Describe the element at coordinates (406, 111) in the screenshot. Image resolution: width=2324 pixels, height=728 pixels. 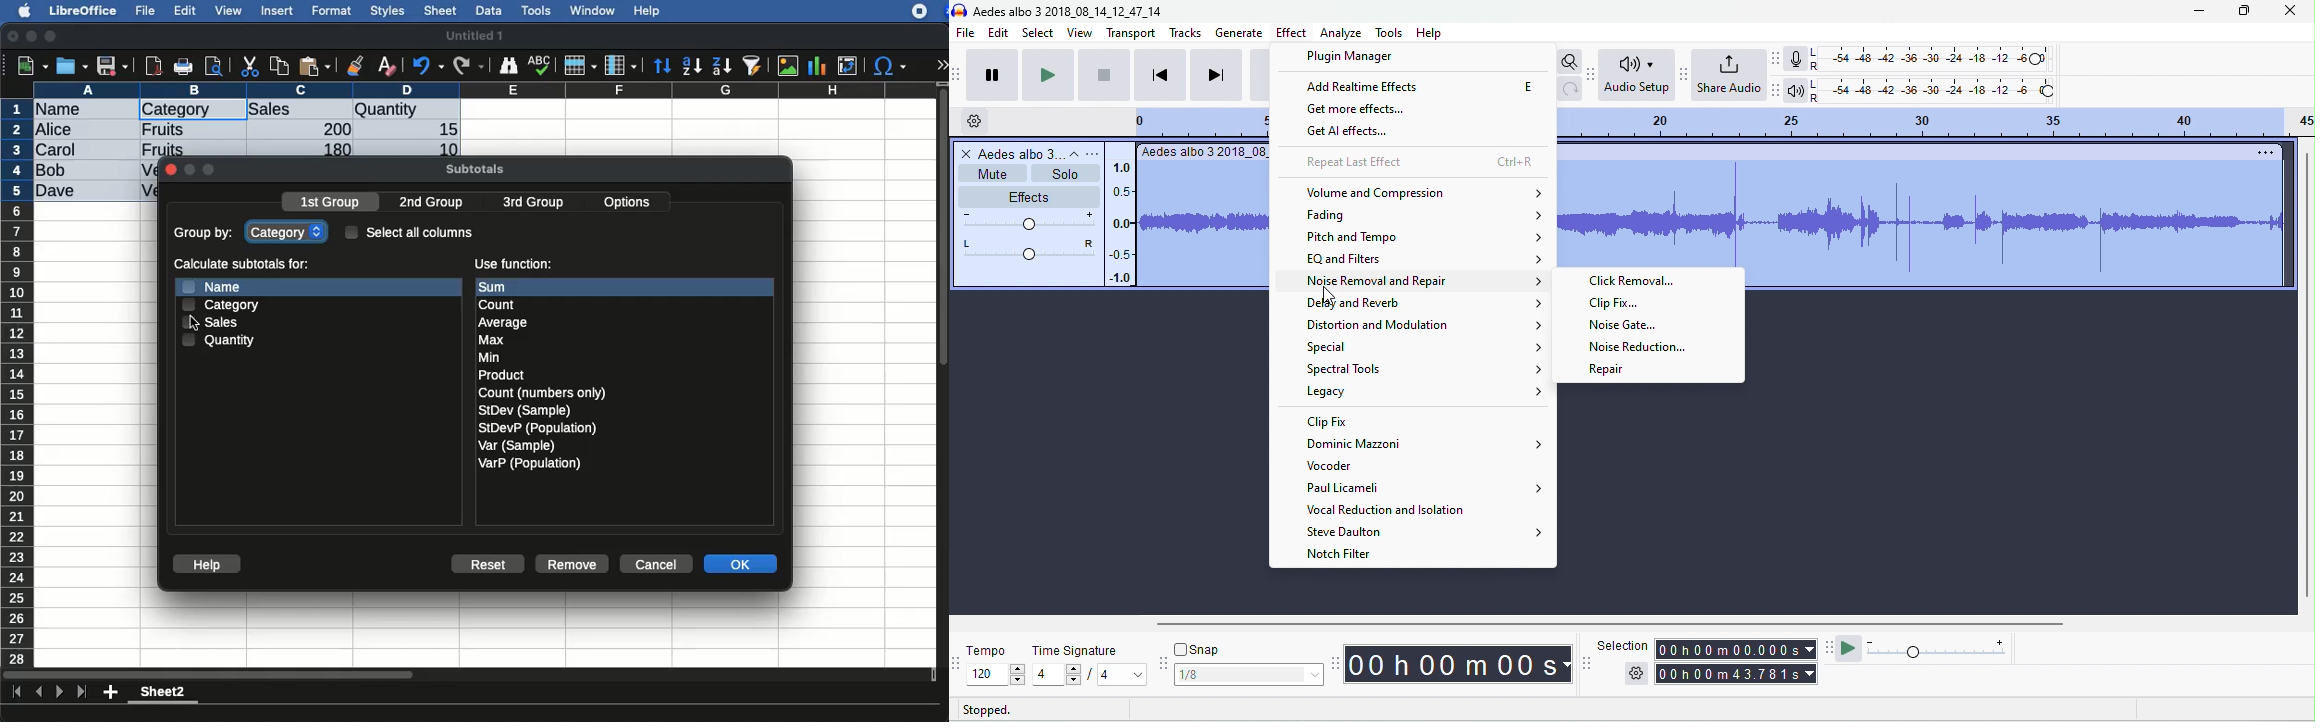
I see `quantity` at that location.